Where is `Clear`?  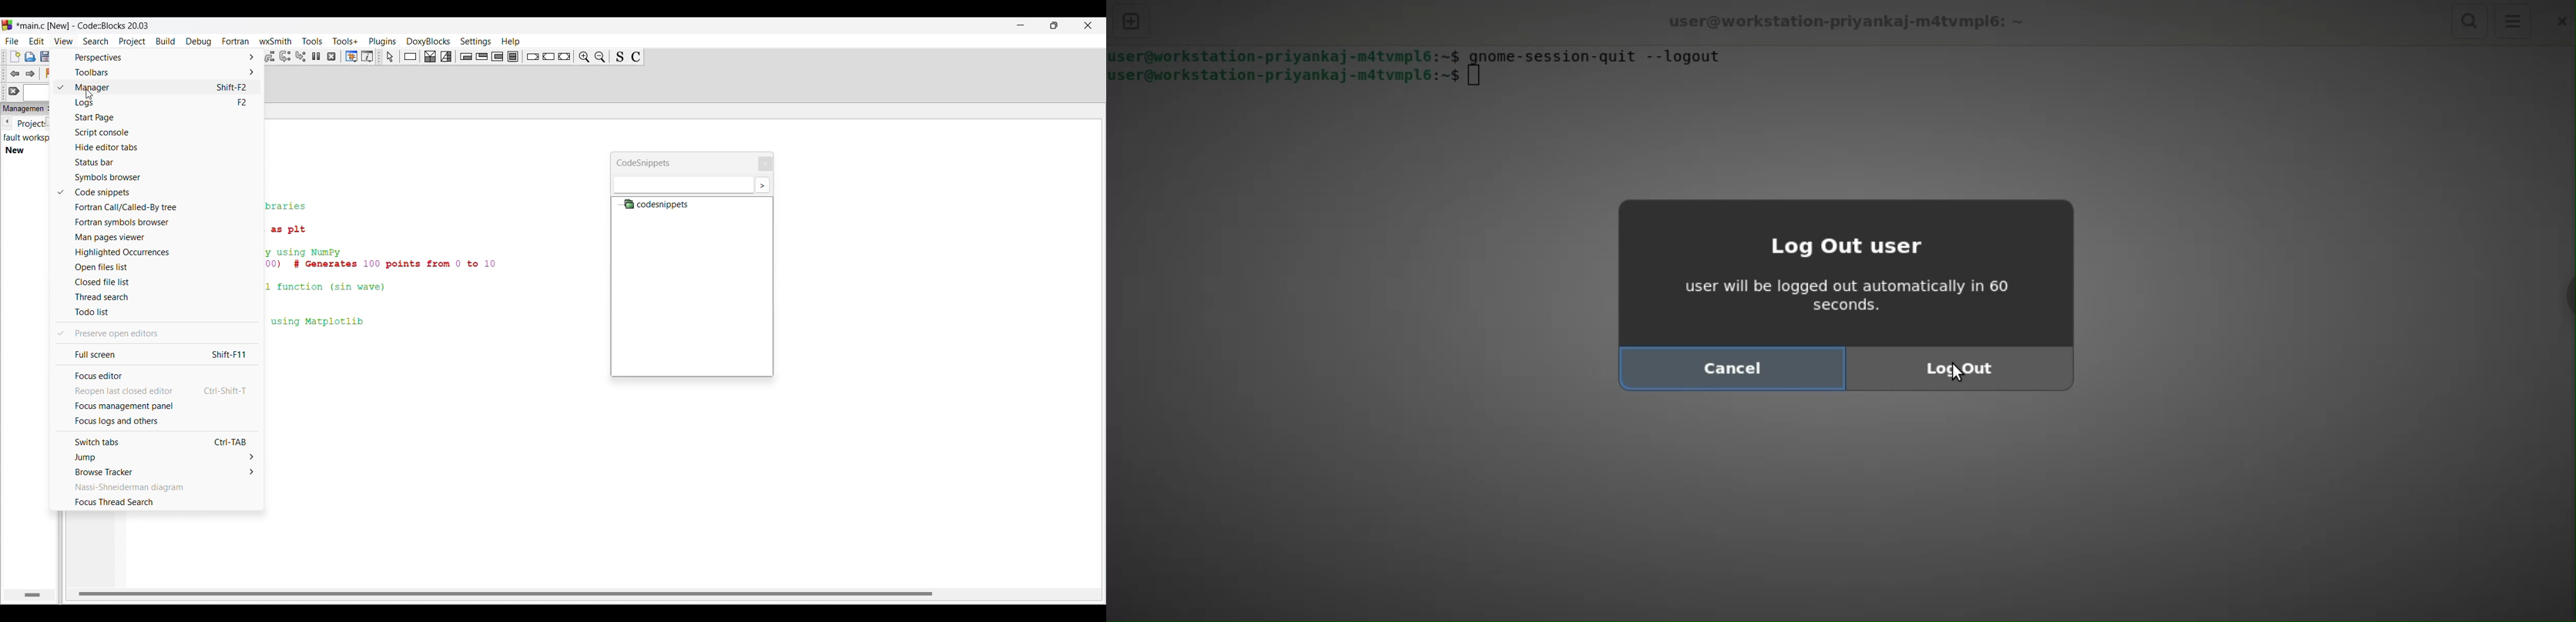 Clear is located at coordinates (14, 91).